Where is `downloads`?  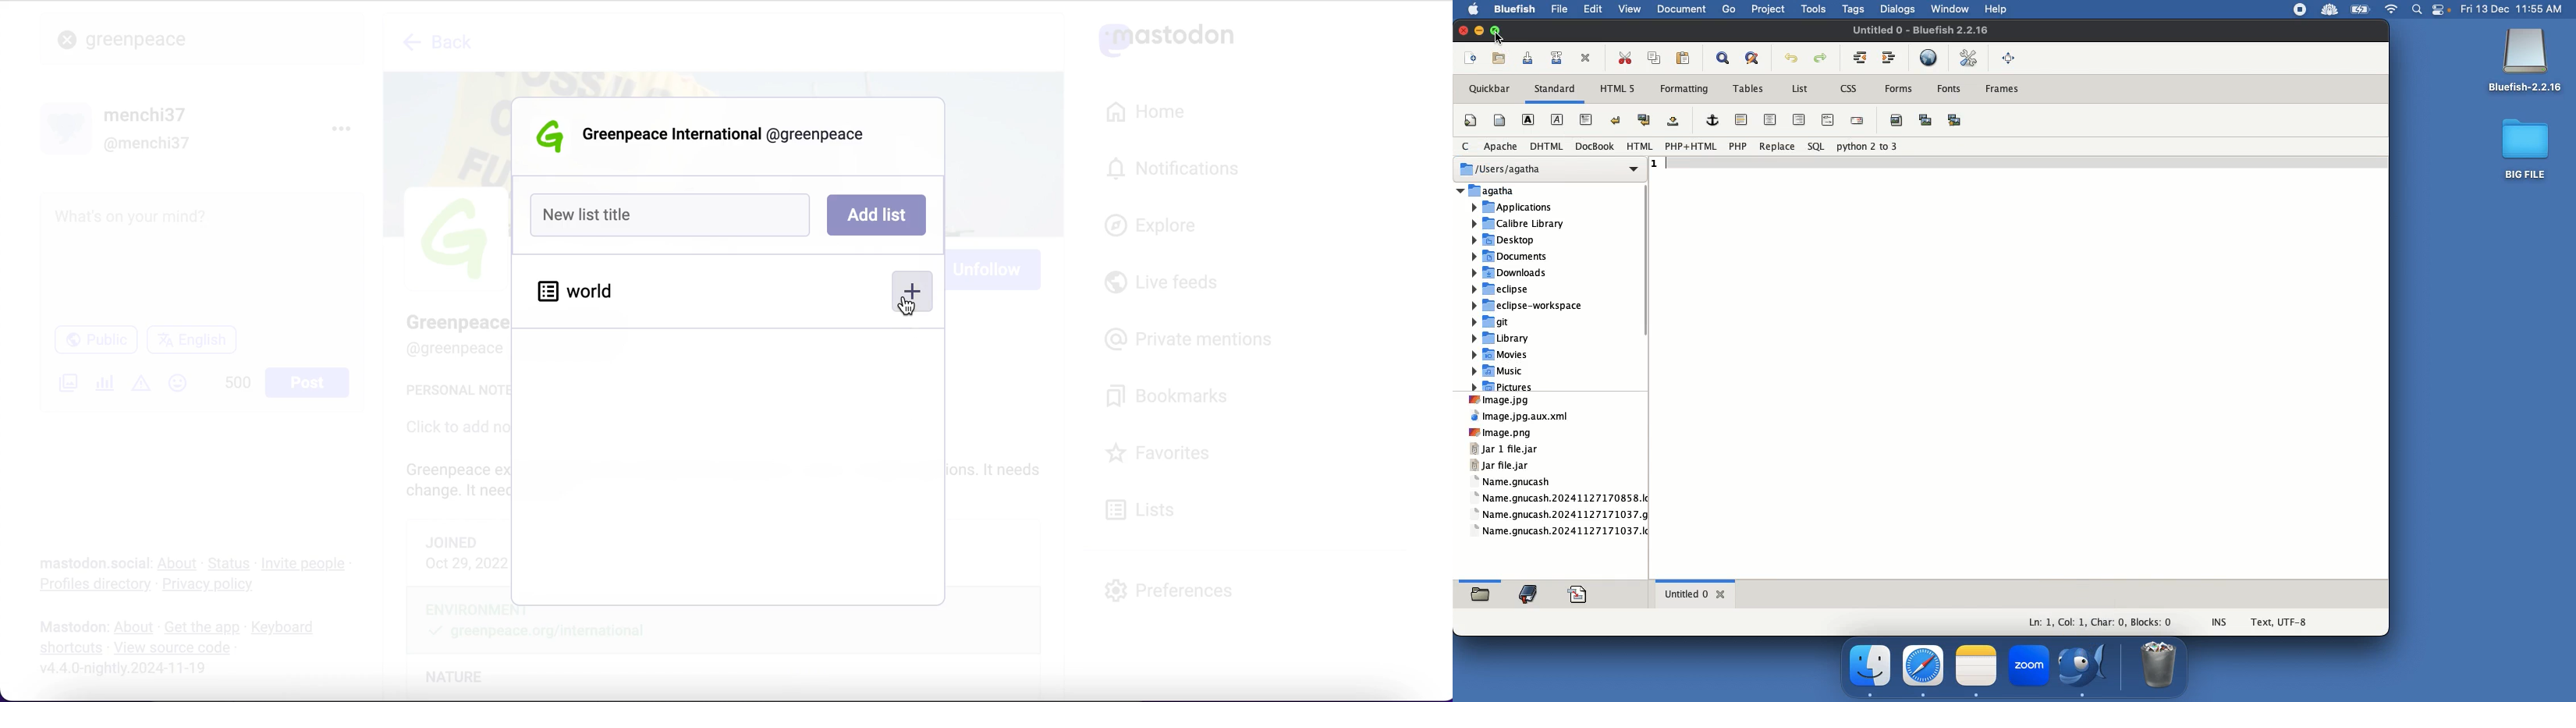
downloads is located at coordinates (1511, 272).